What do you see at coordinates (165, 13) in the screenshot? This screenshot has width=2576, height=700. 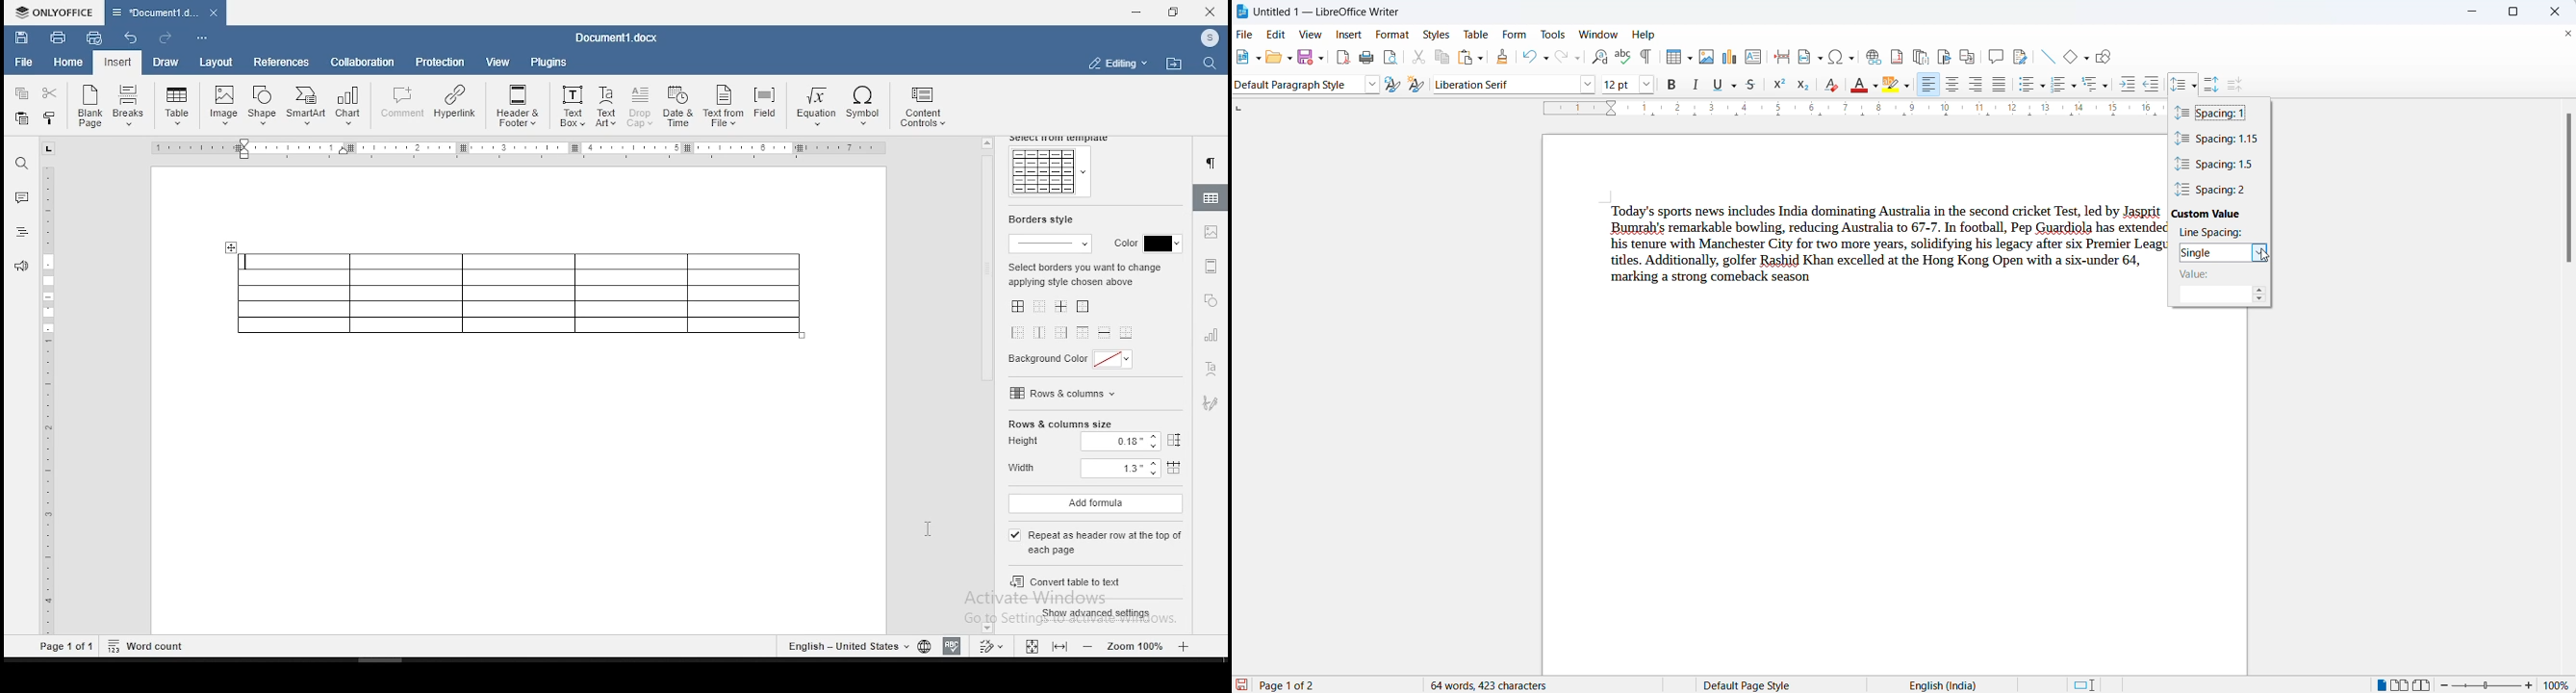 I see `Document3.docx` at bounding box center [165, 13].